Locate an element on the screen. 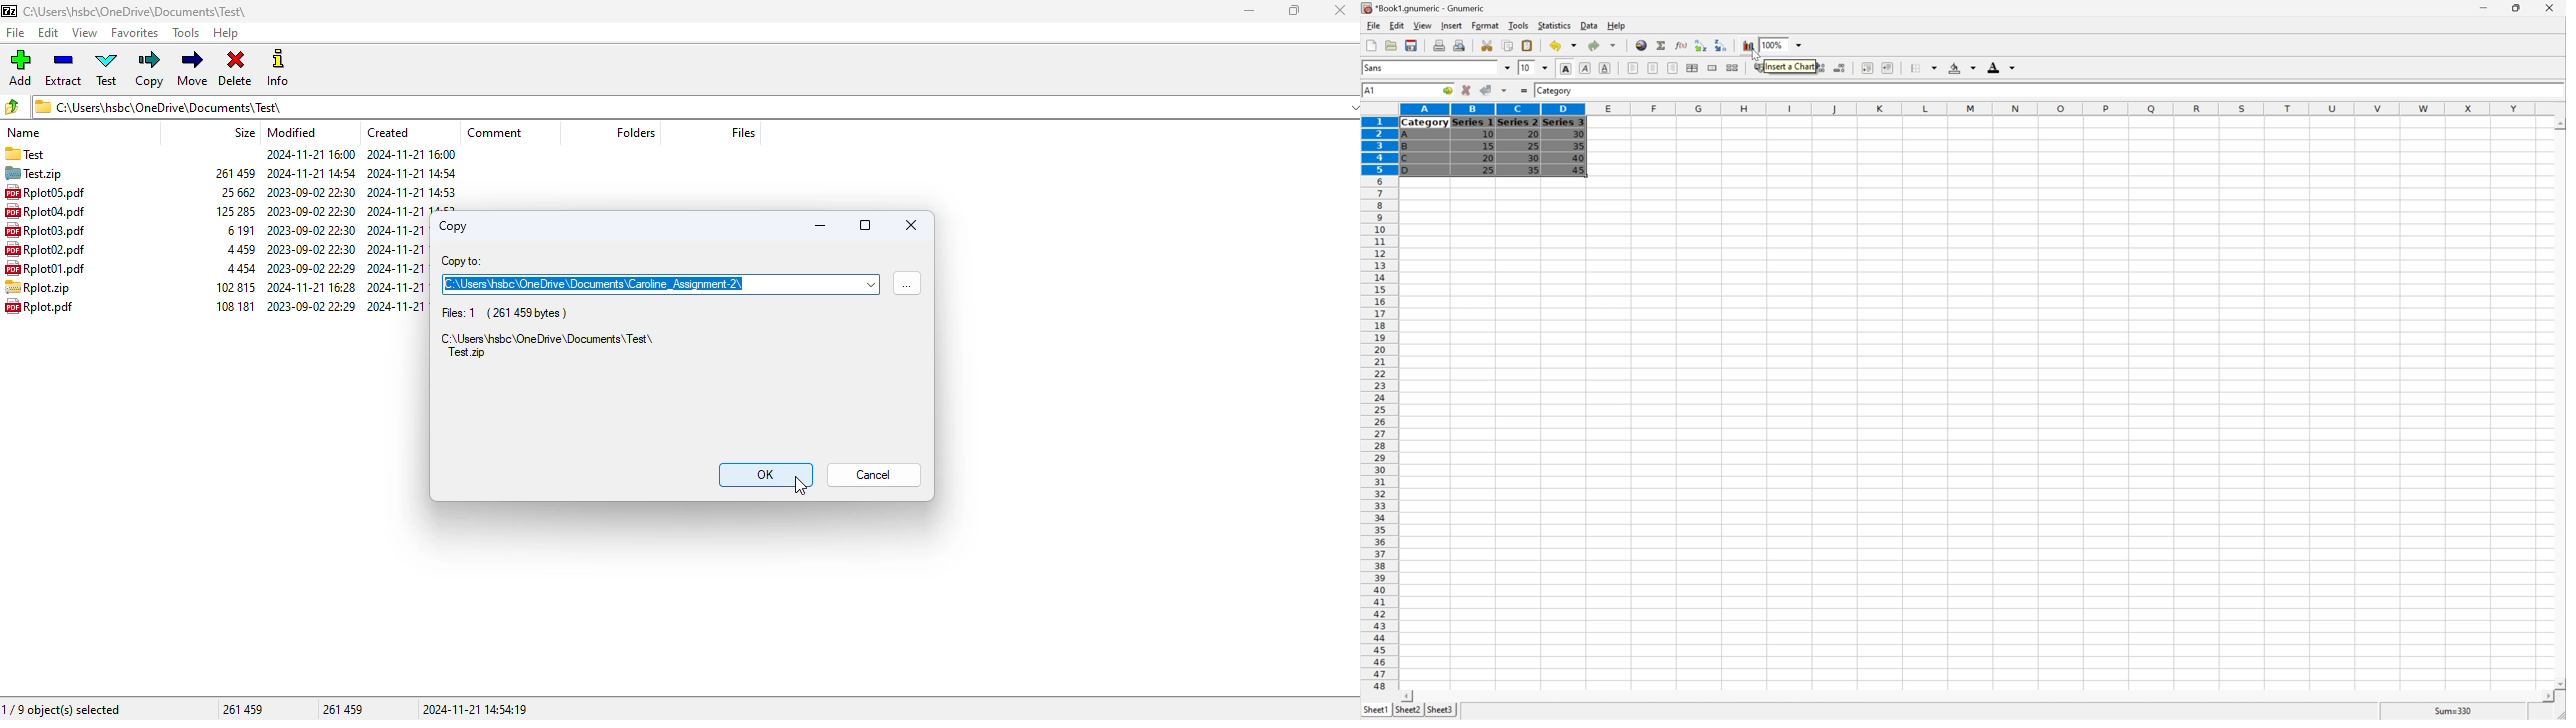 Image resolution: width=2576 pixels, height=728 pixels. Undo is located at coordinates (1564, 44).